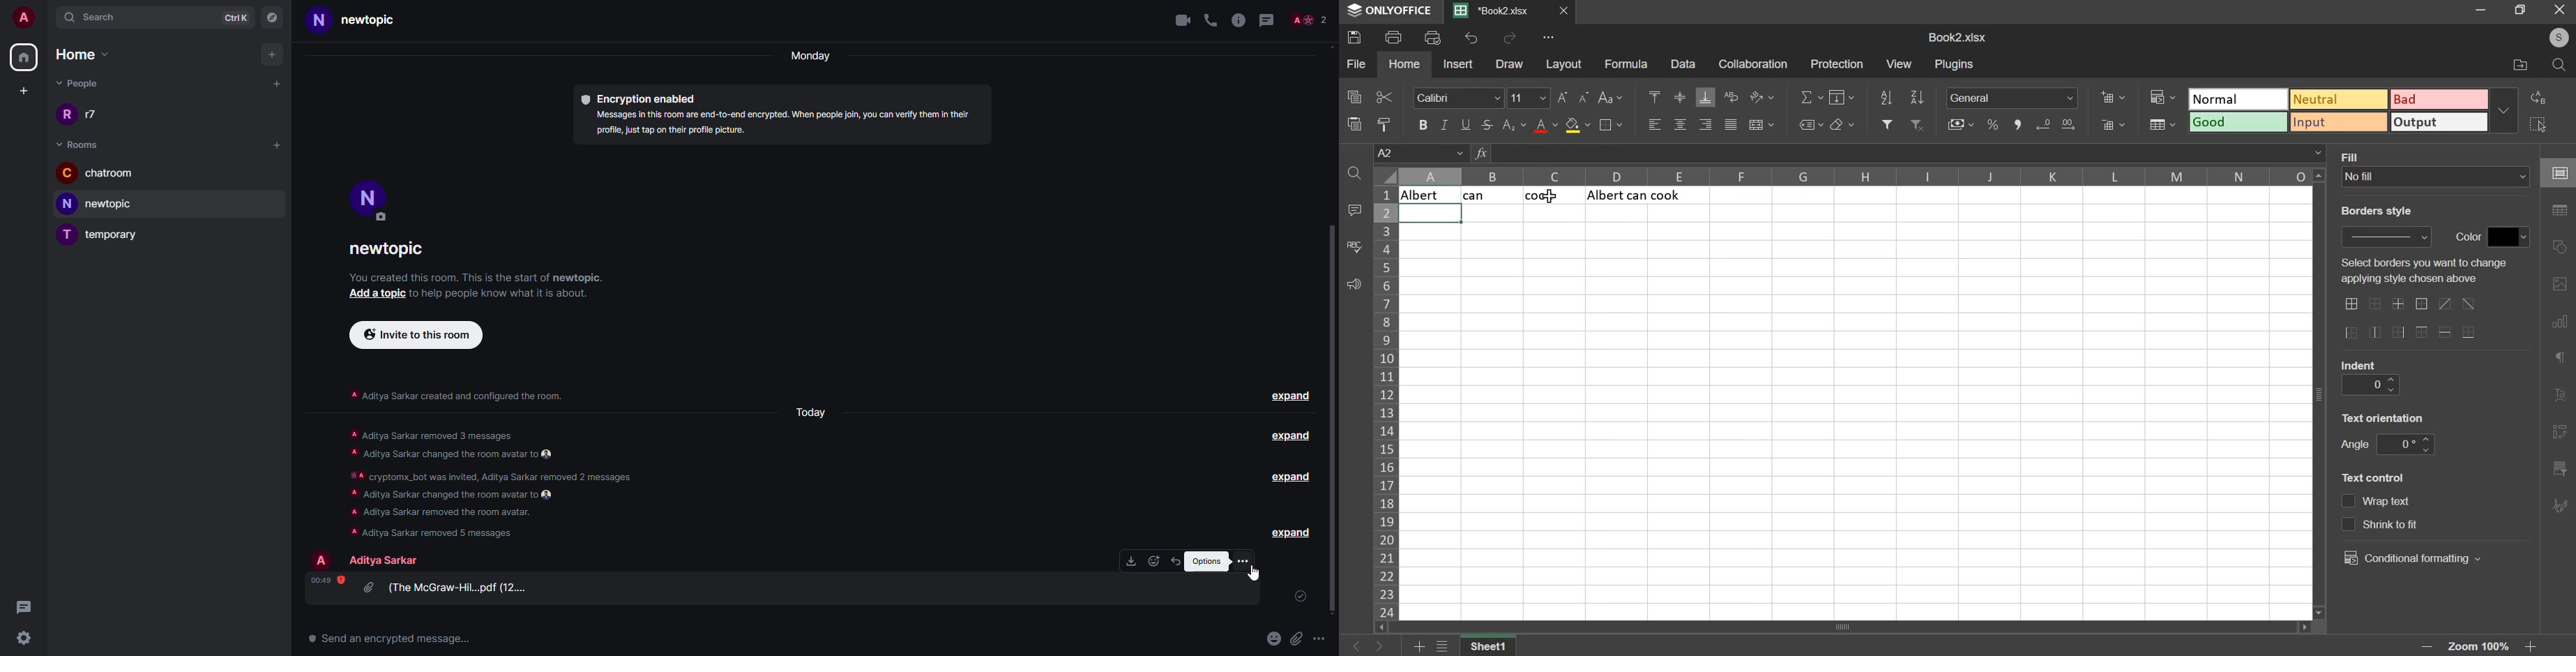  I want to click on align left, so click(1652, 124).